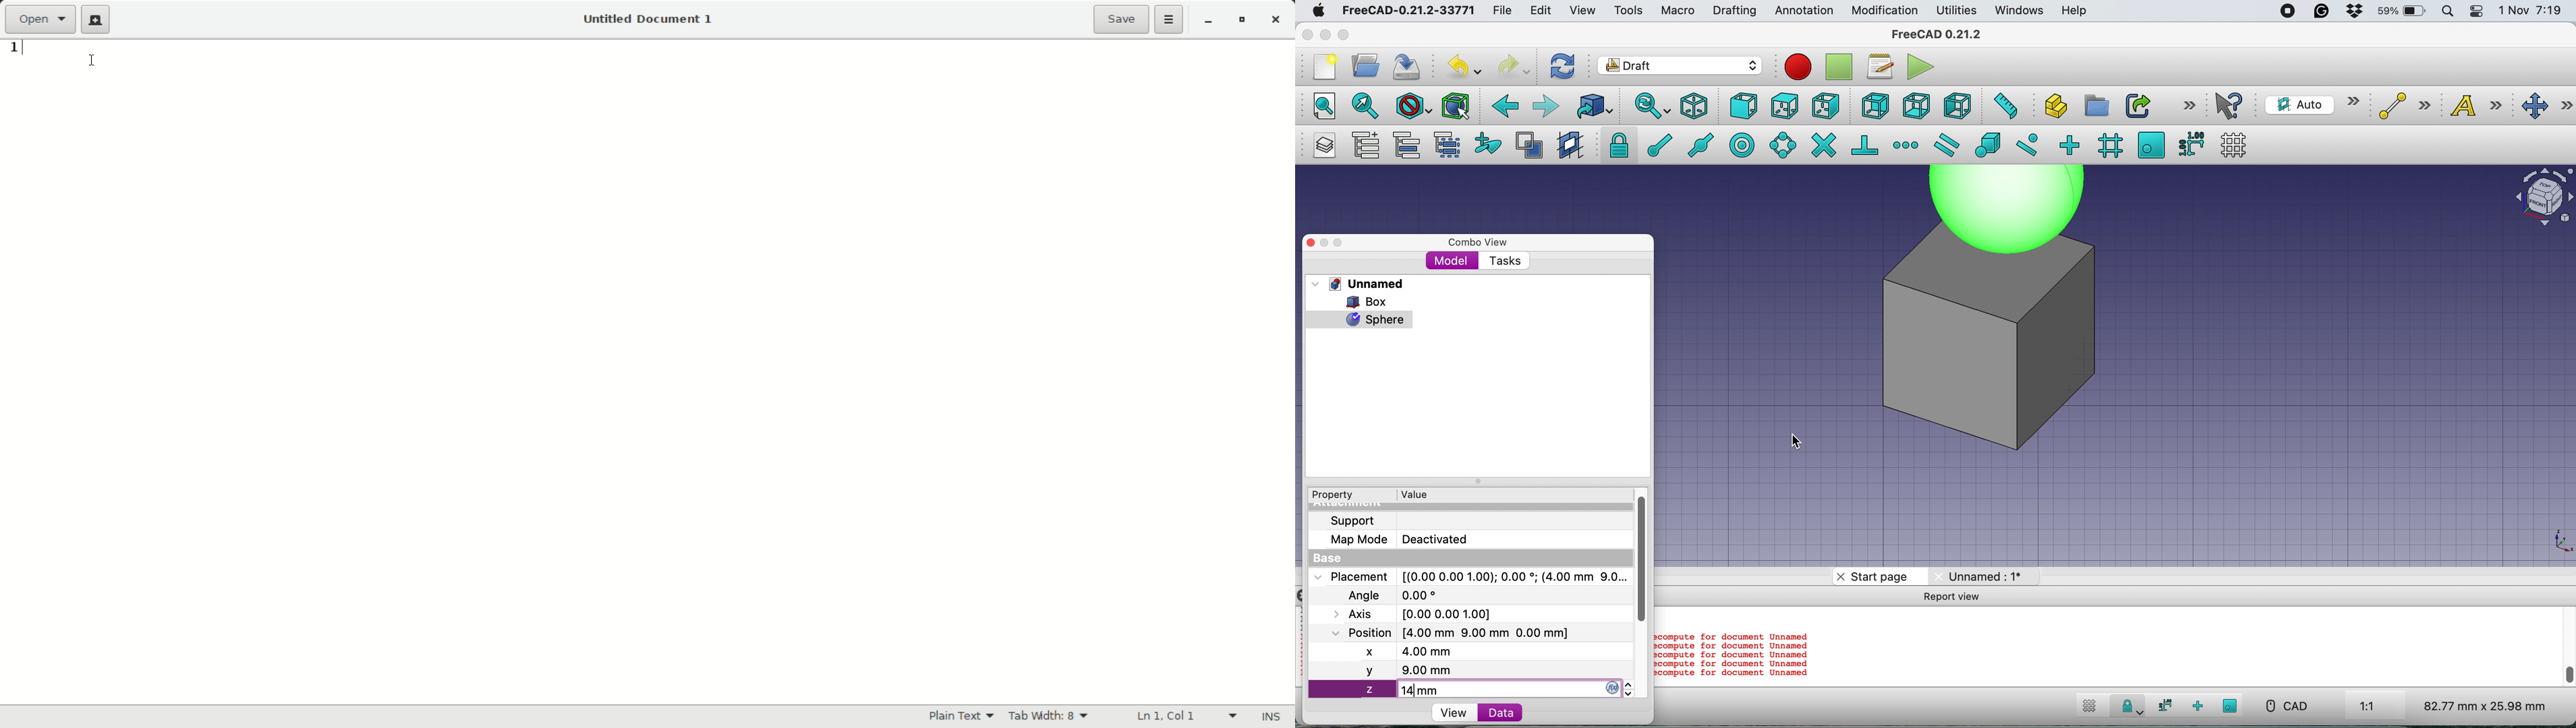  Describe the element at coordinates (1823, 144) in the screenshot. I see `snap intersection` at that location.